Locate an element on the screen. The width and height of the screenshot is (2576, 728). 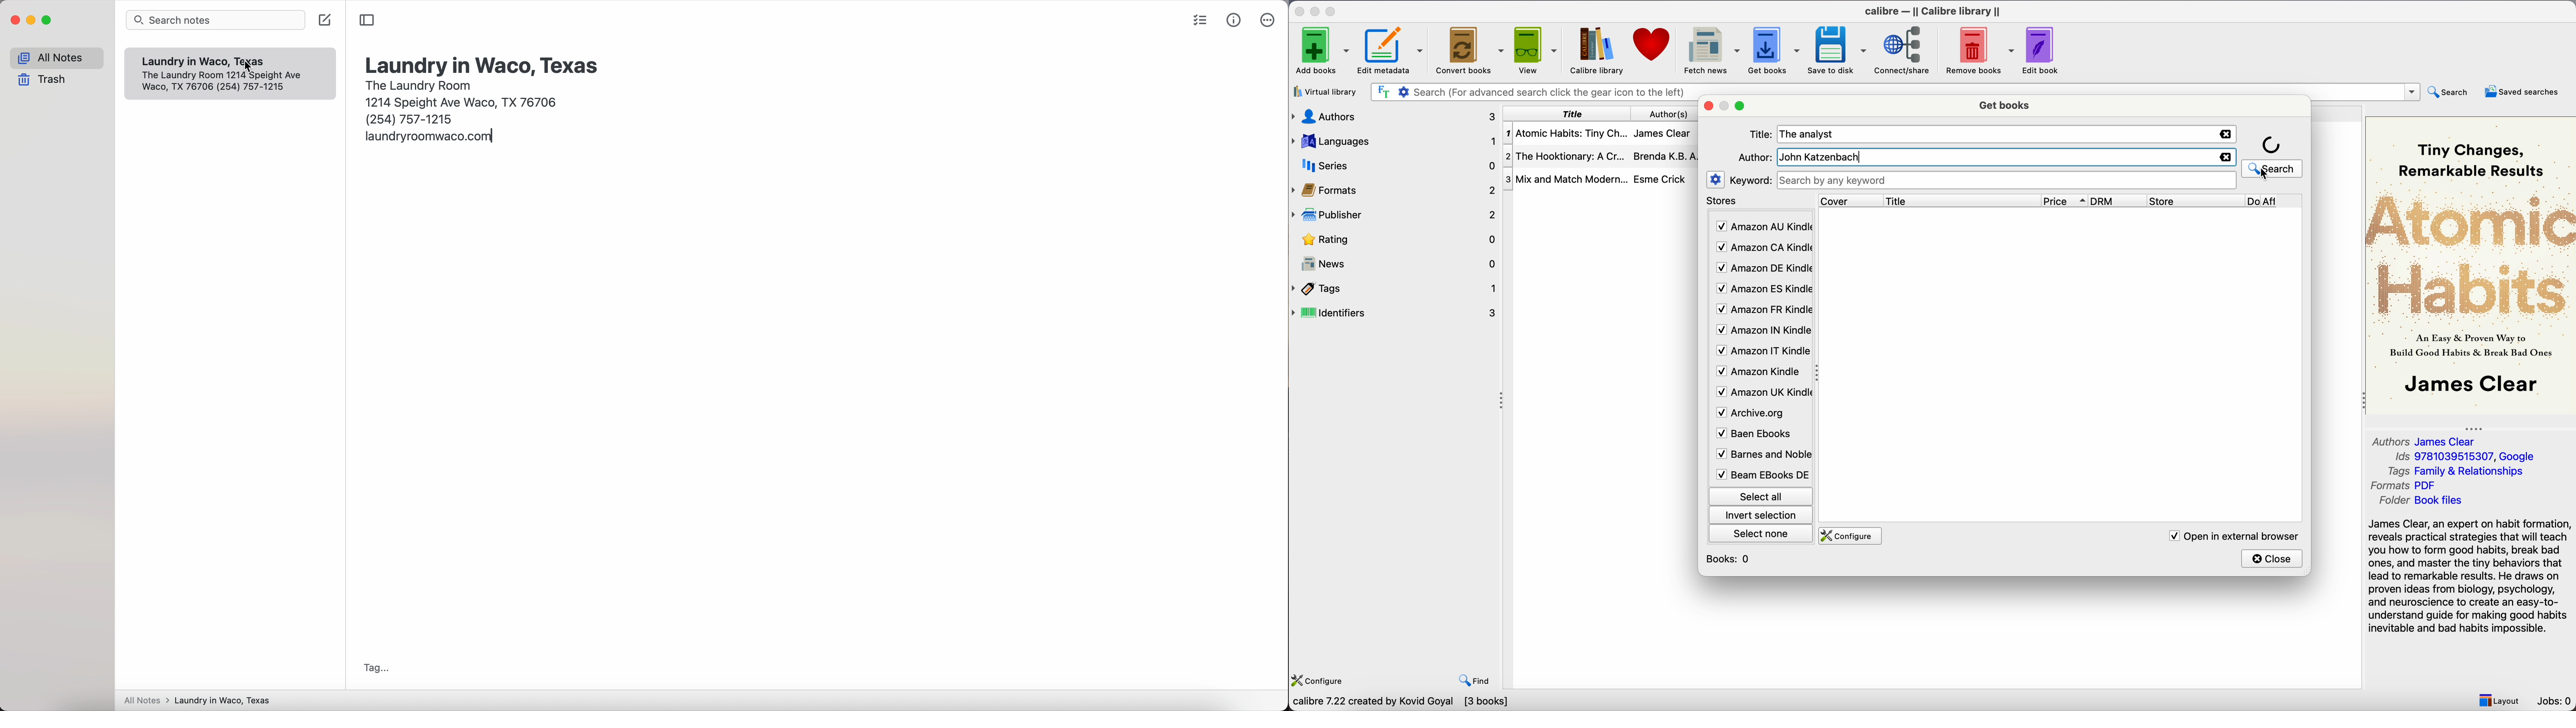
cover is located at coordinates (1846, 200).